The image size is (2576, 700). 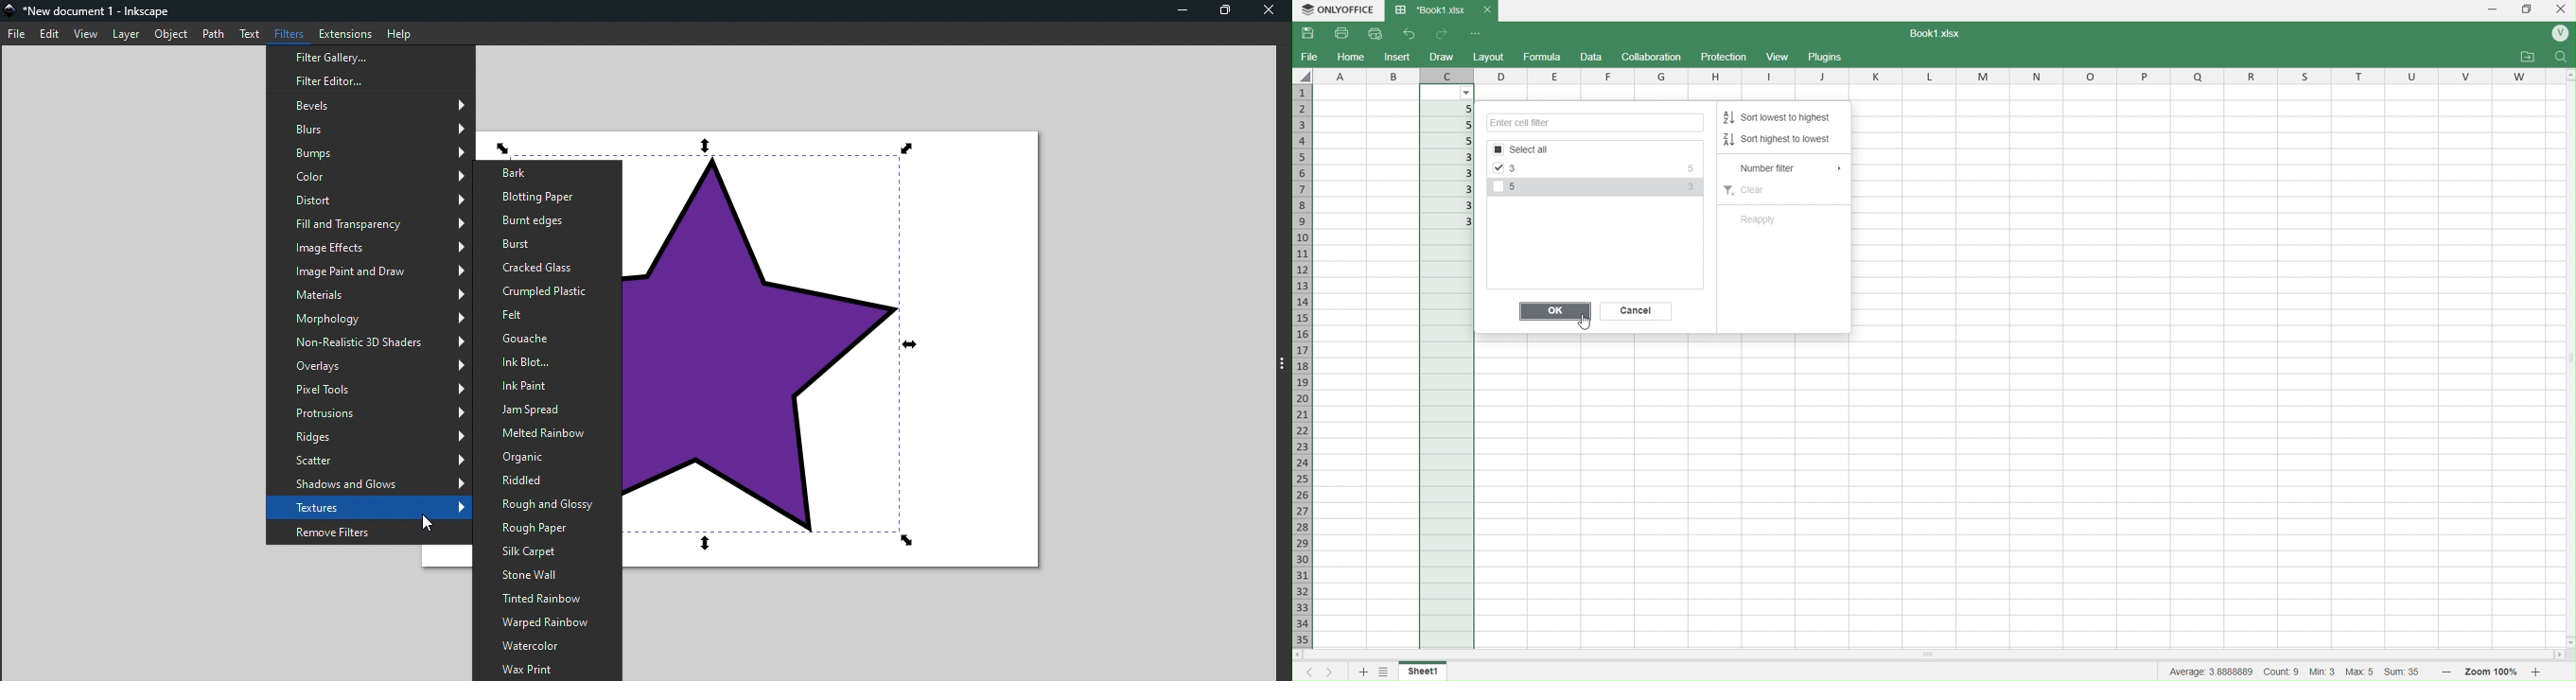 What do you see at coordinates (545, 172) in the screenshot?
I see `Bark` at bounding box center [545, 172].